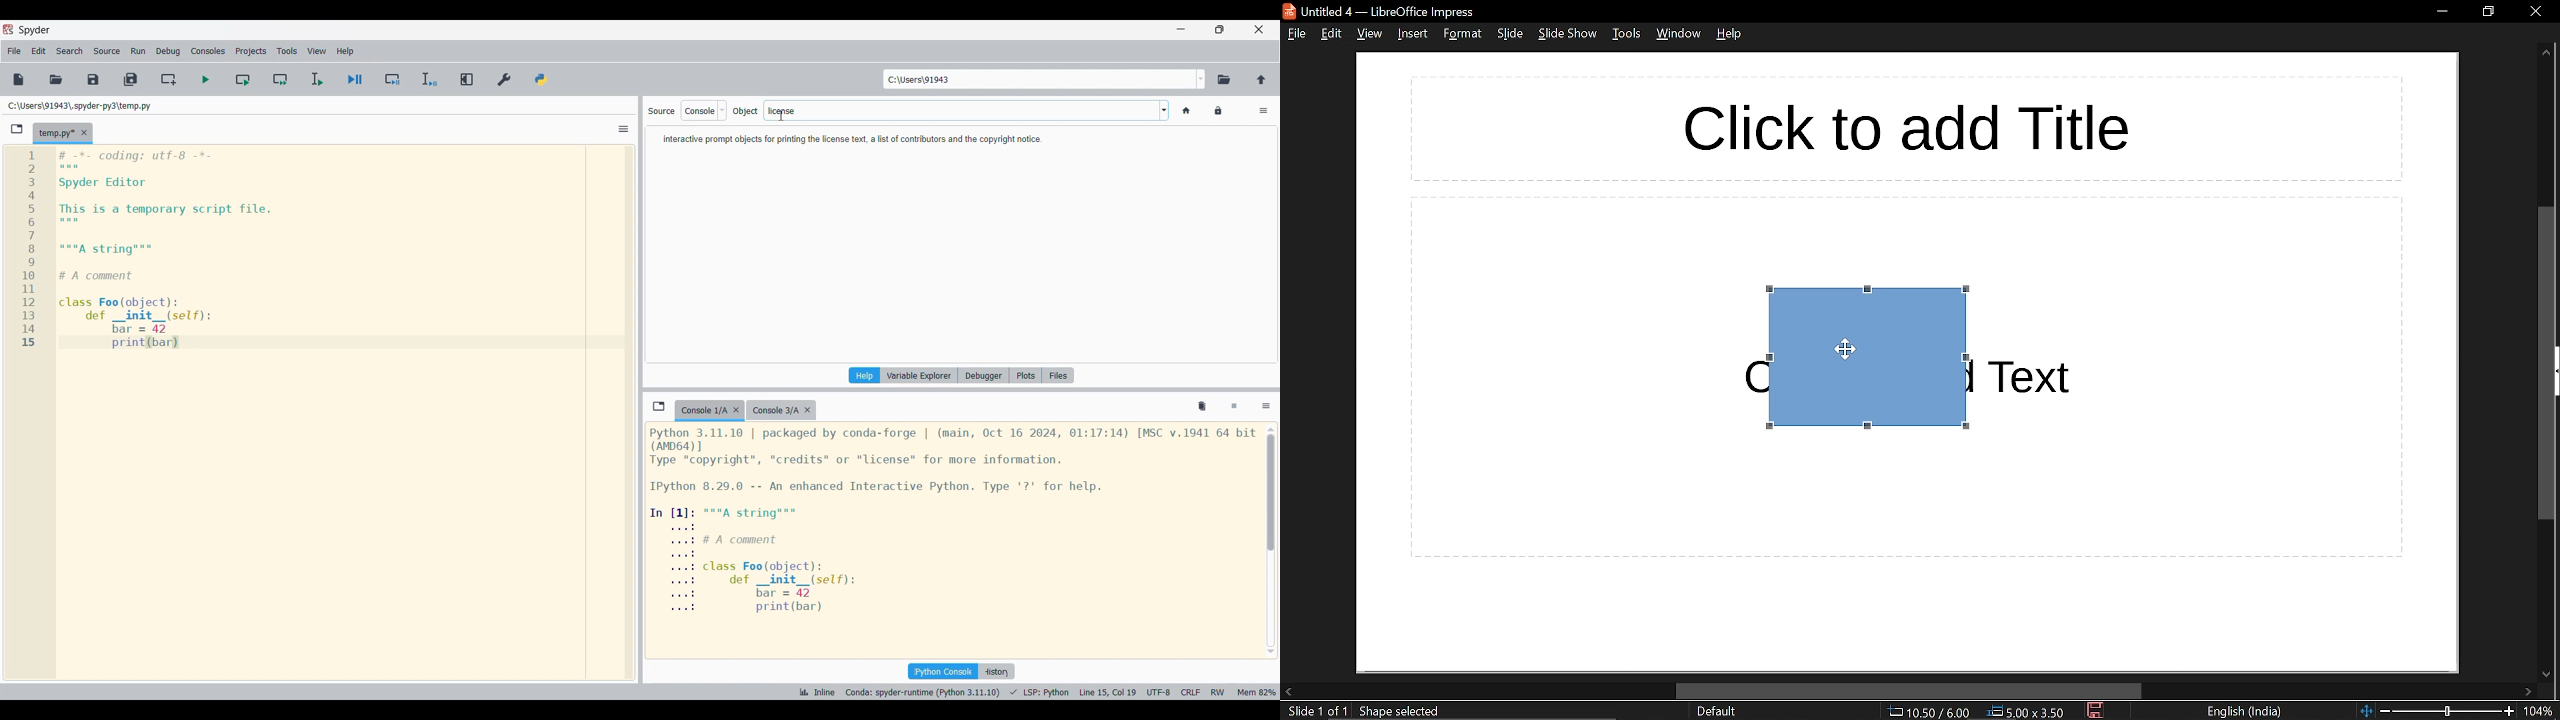  What do you see at coordinates (251, 51) in the screenshot?
I see `Projects menu ` at bounding box center [251, 51].